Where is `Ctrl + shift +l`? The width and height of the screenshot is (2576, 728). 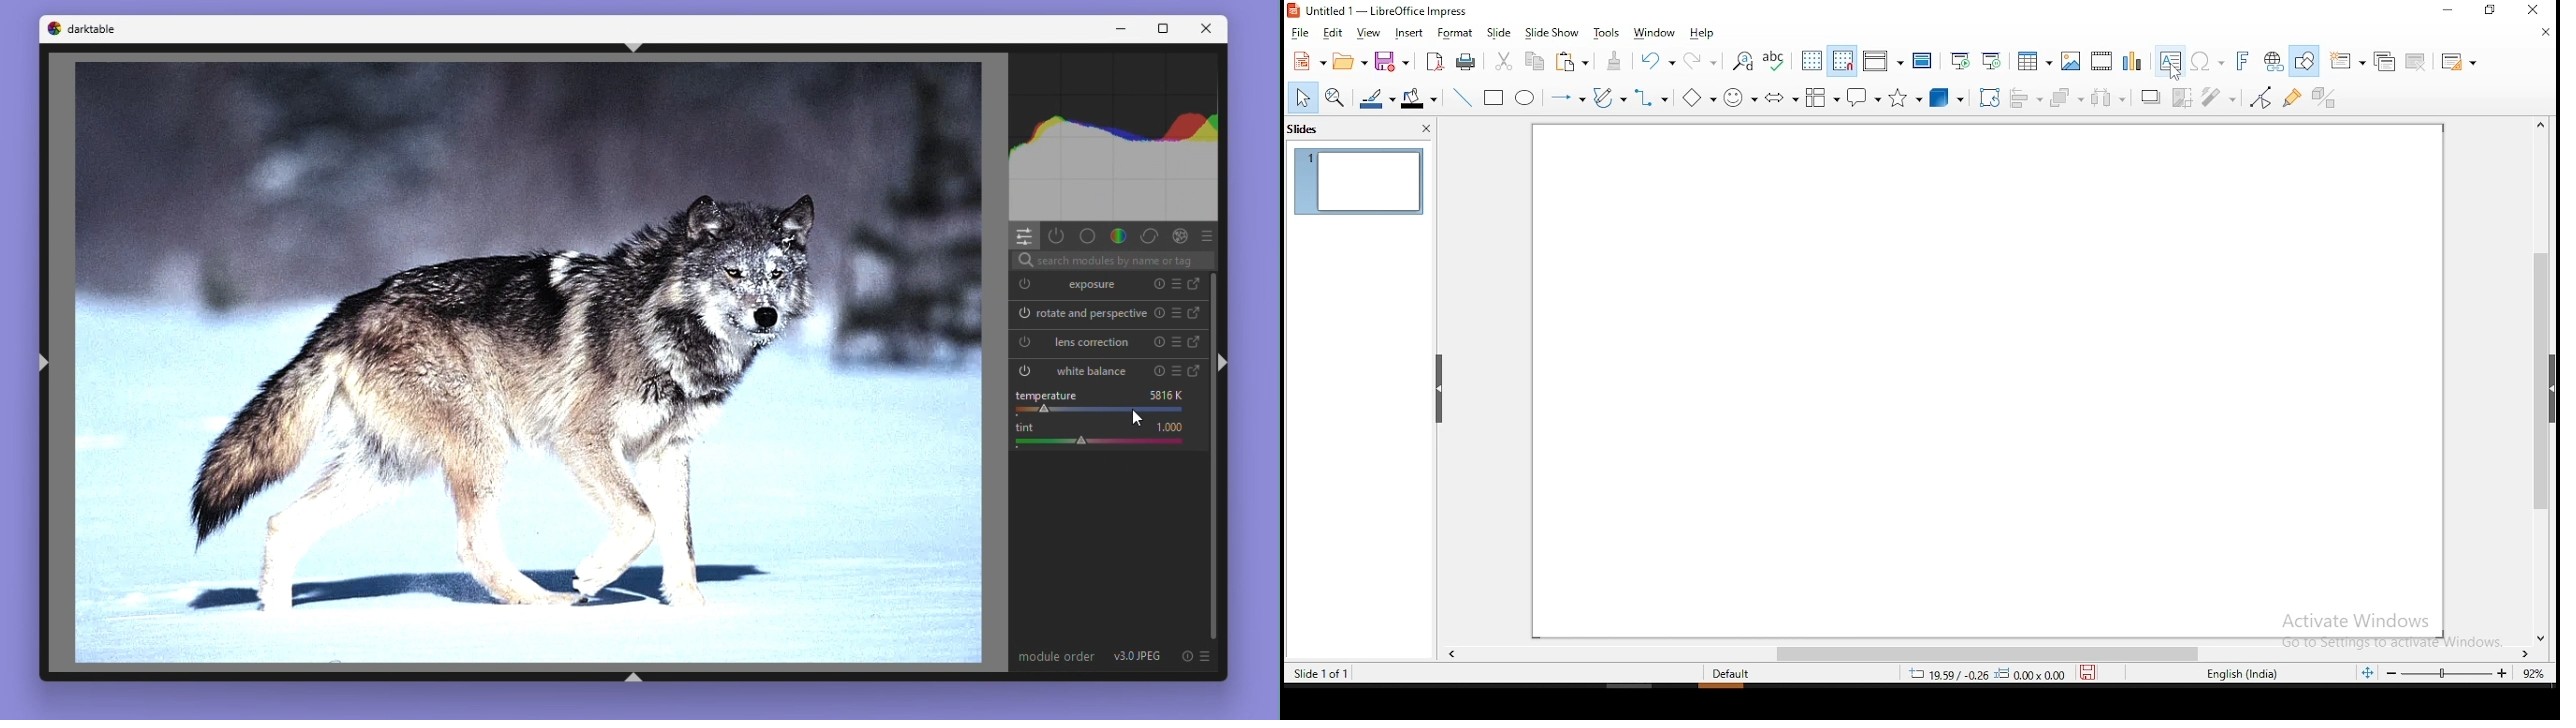 Ctrl + shift +l is located at coordinates (43, 366).